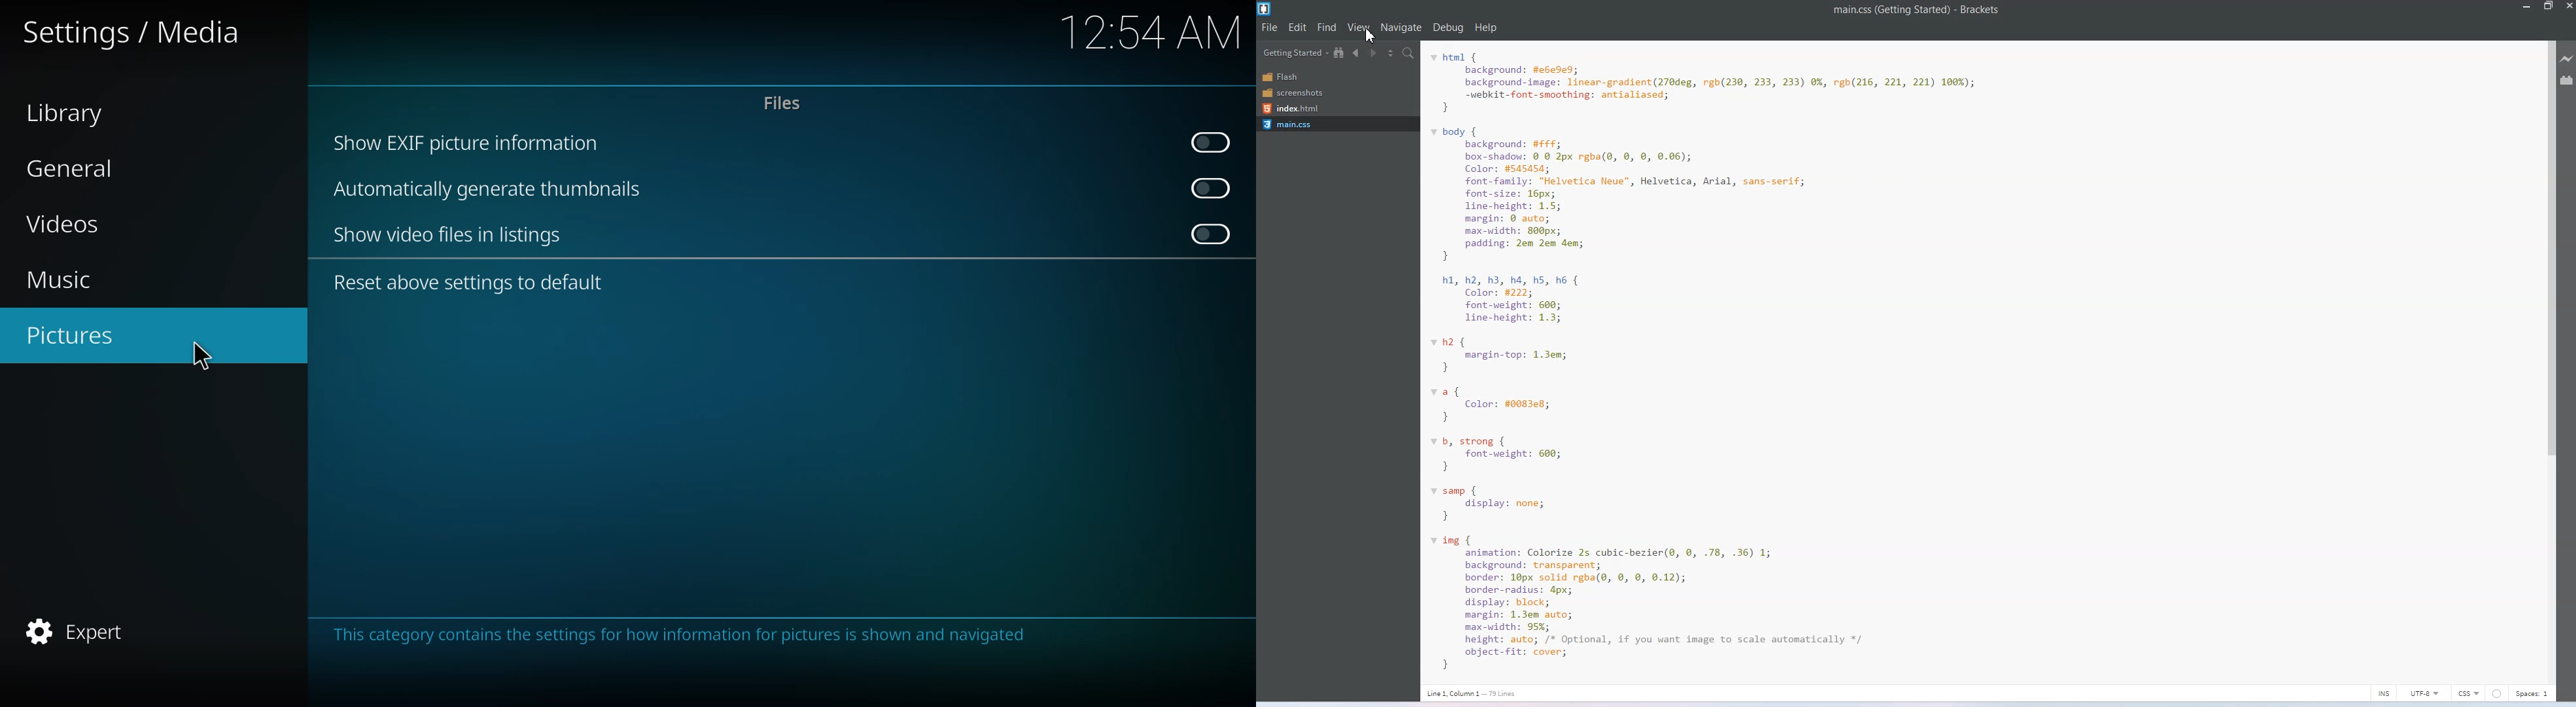  What do you see at coordinates (1468, 693) in the screenshot?
I see `line 1, cloumn 1 - 79 lines` at bounding box center [1468, 693].